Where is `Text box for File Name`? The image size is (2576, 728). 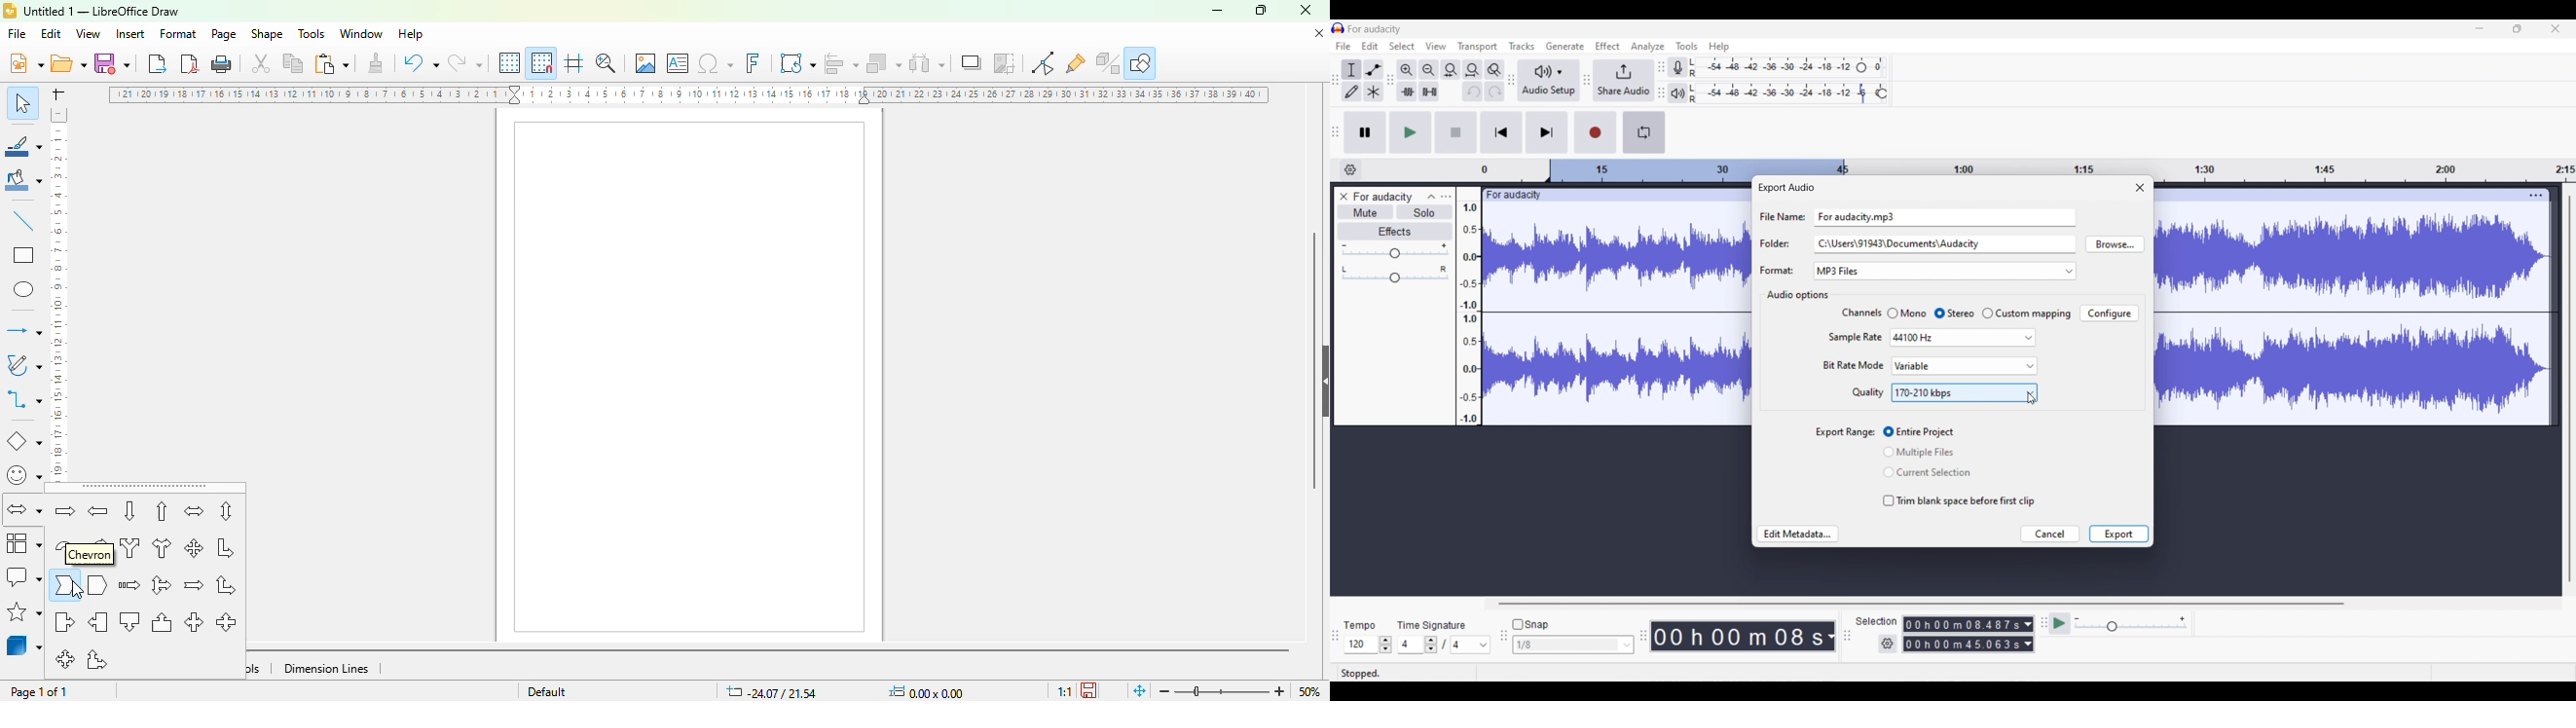
Text box for File Name is located at coordinates (1945, 216).